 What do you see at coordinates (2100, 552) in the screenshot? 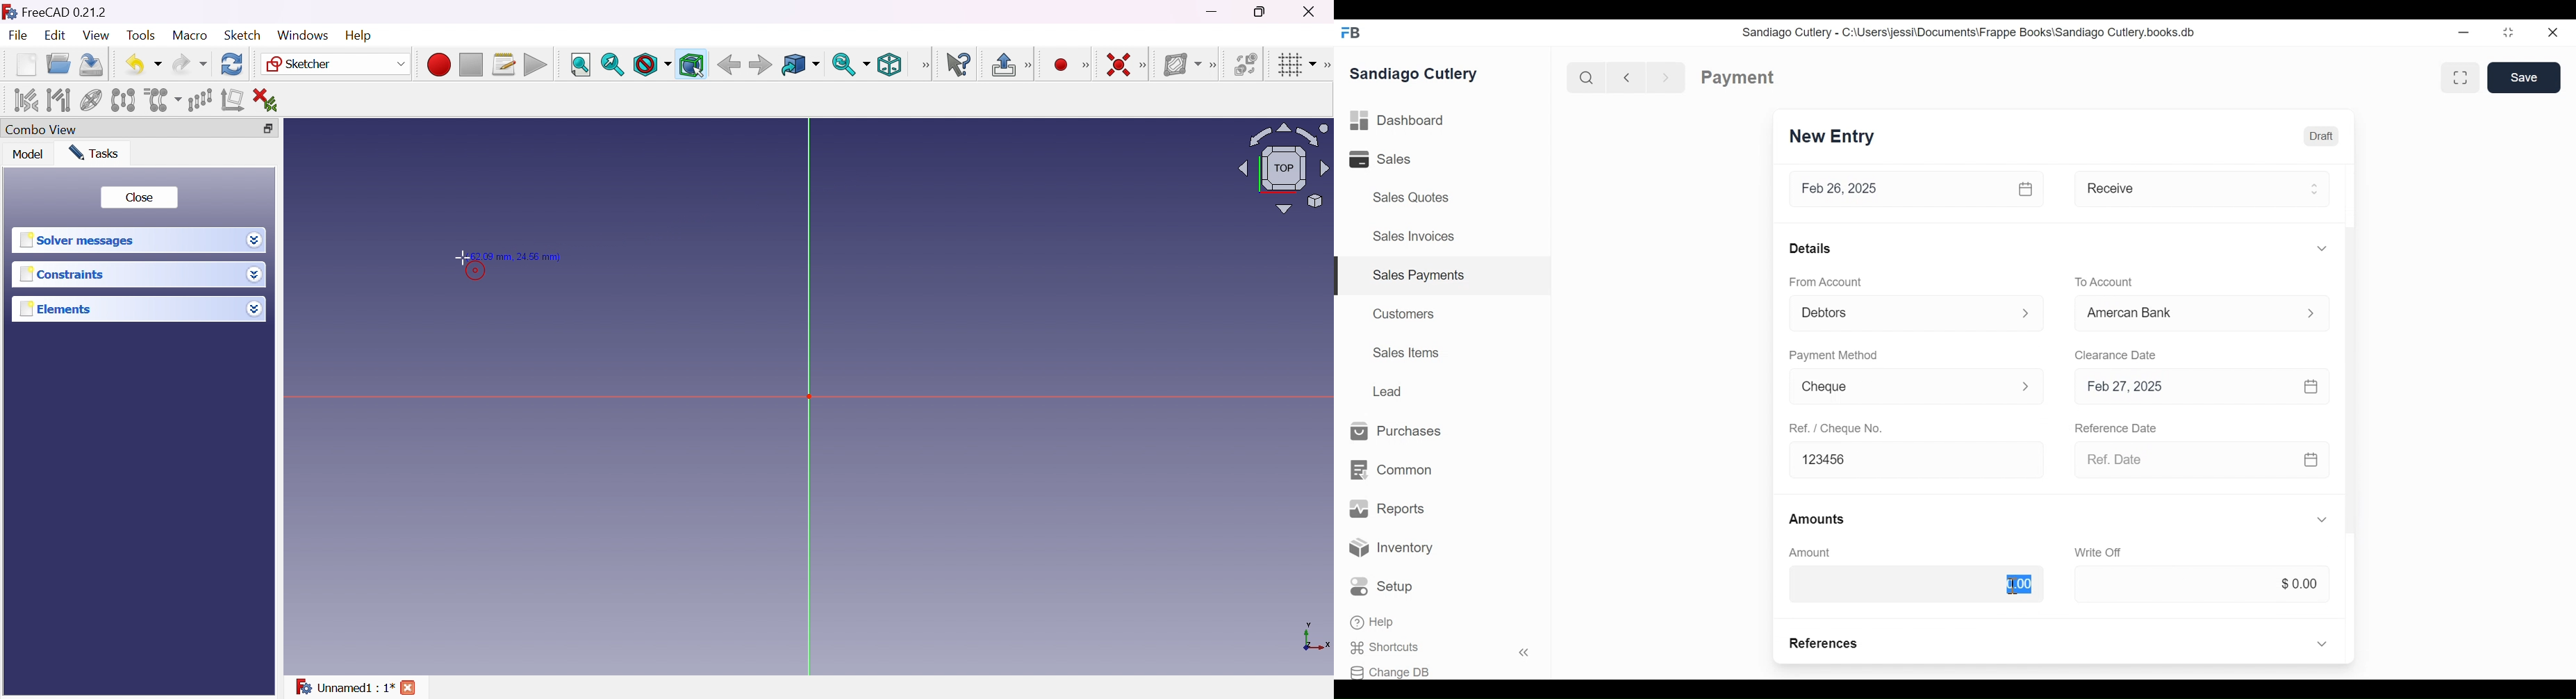
I see `‘Write Off` at bounding box center [2100, 552].